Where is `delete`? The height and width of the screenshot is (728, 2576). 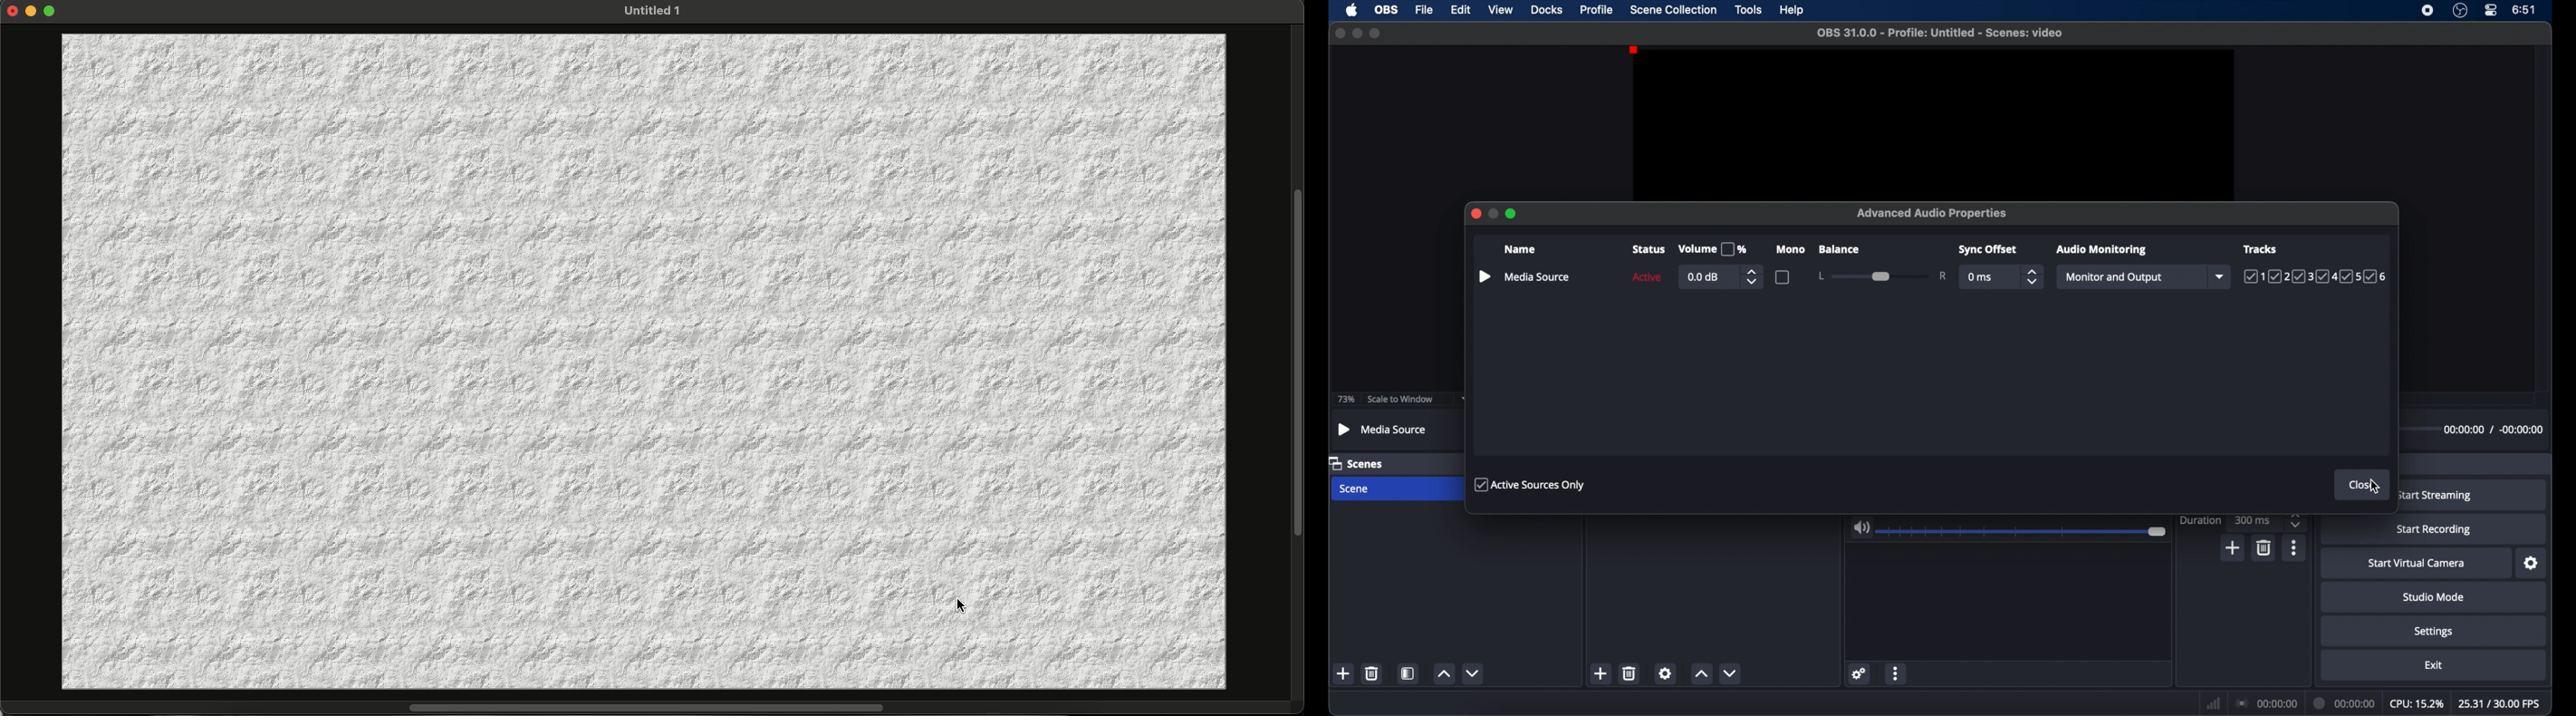 delete is located at coordinates (1371, 674).